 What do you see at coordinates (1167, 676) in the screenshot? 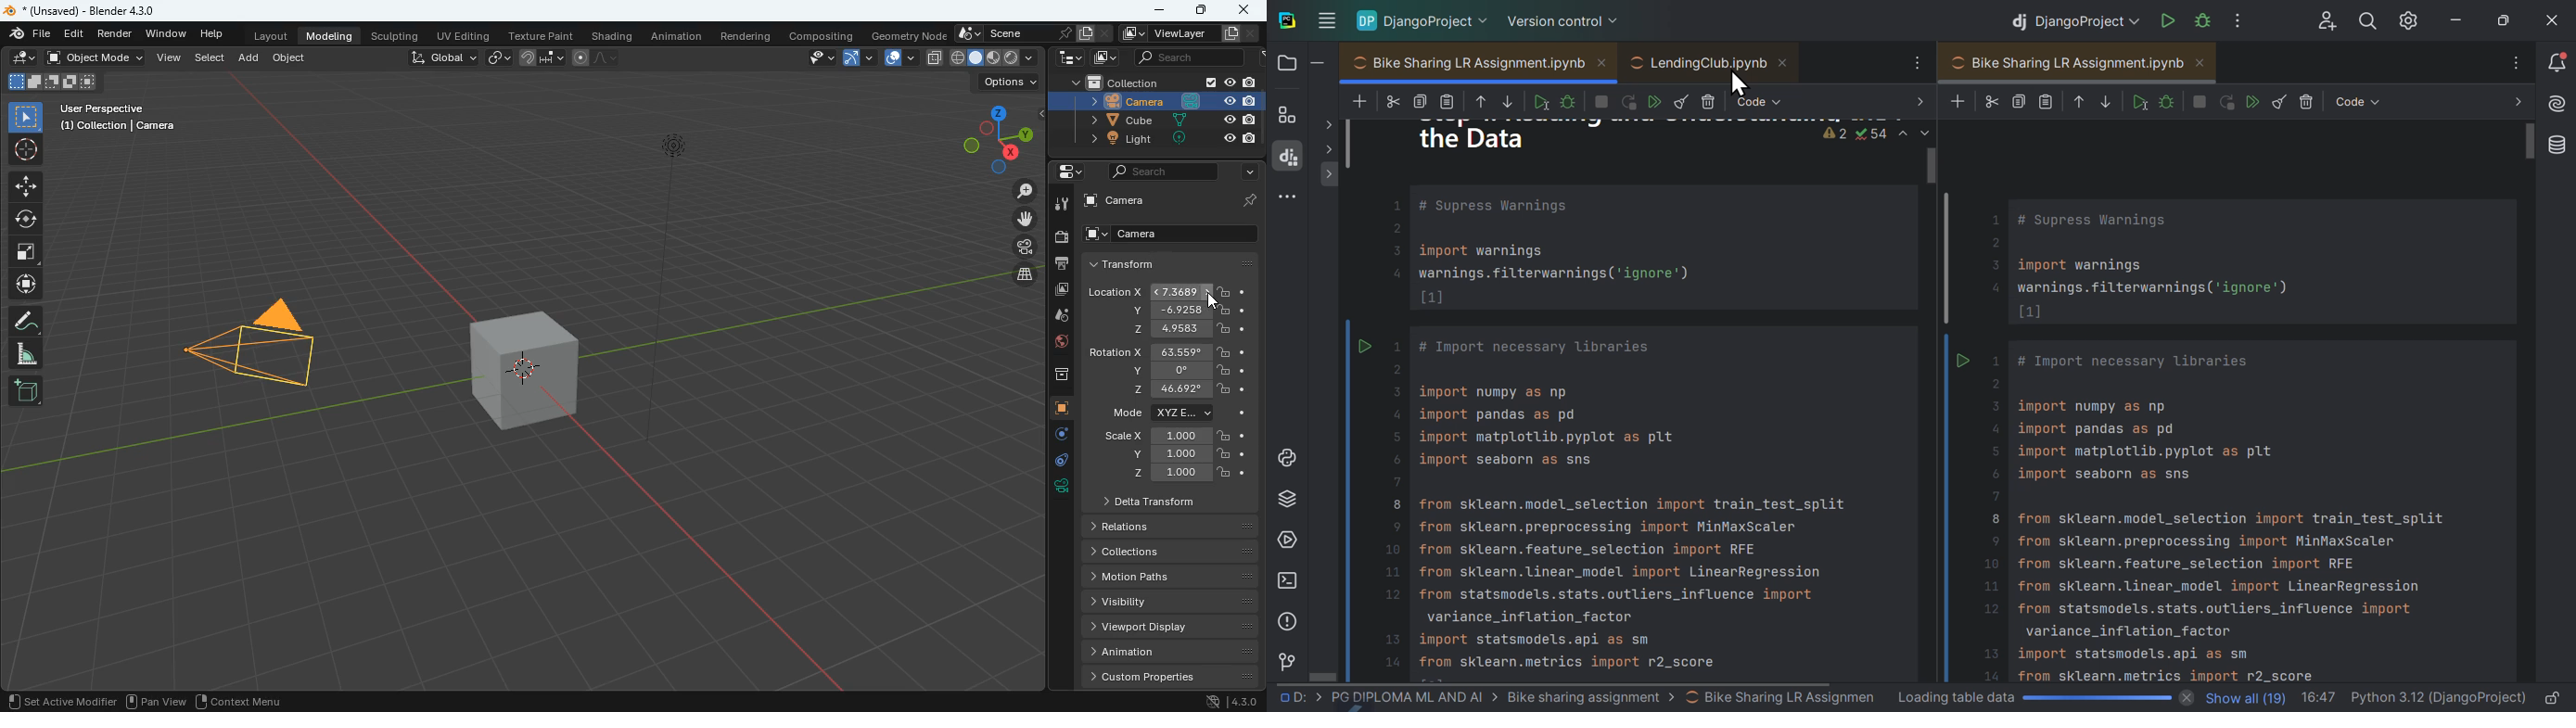
I see `custom properties` at bounding box center [1167, 676].